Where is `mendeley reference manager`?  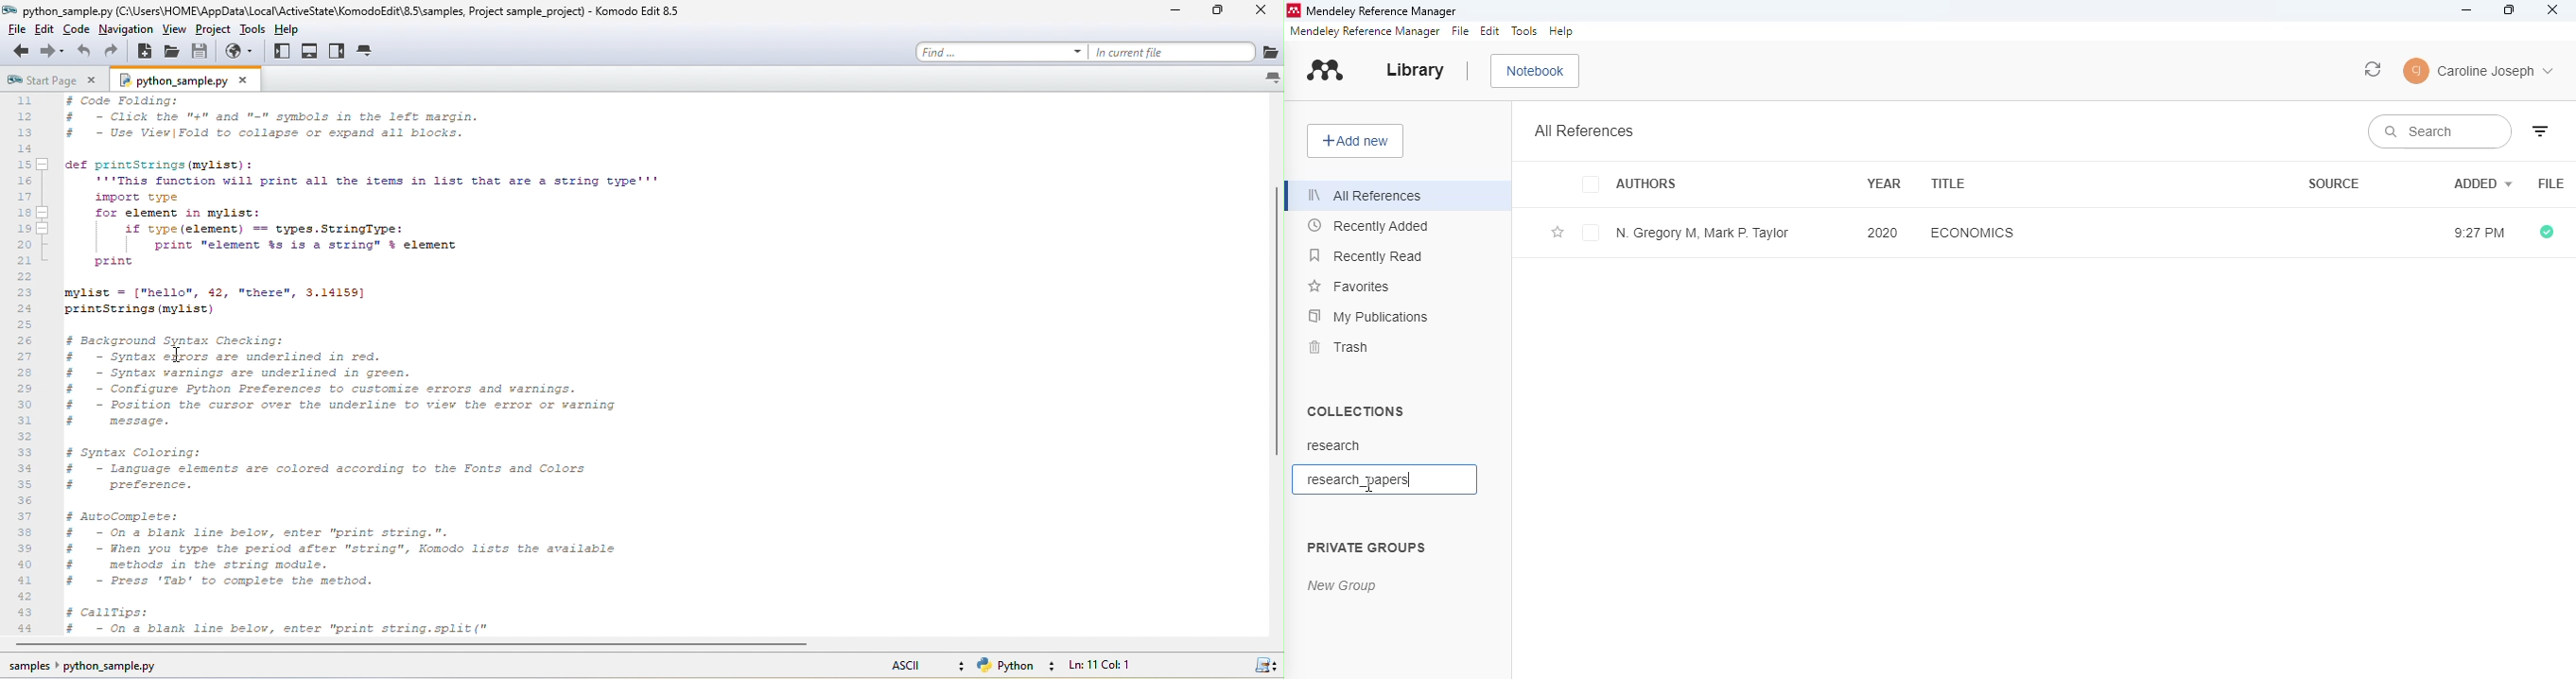 mendeley reference manager is located at coordinates (1366, 31).